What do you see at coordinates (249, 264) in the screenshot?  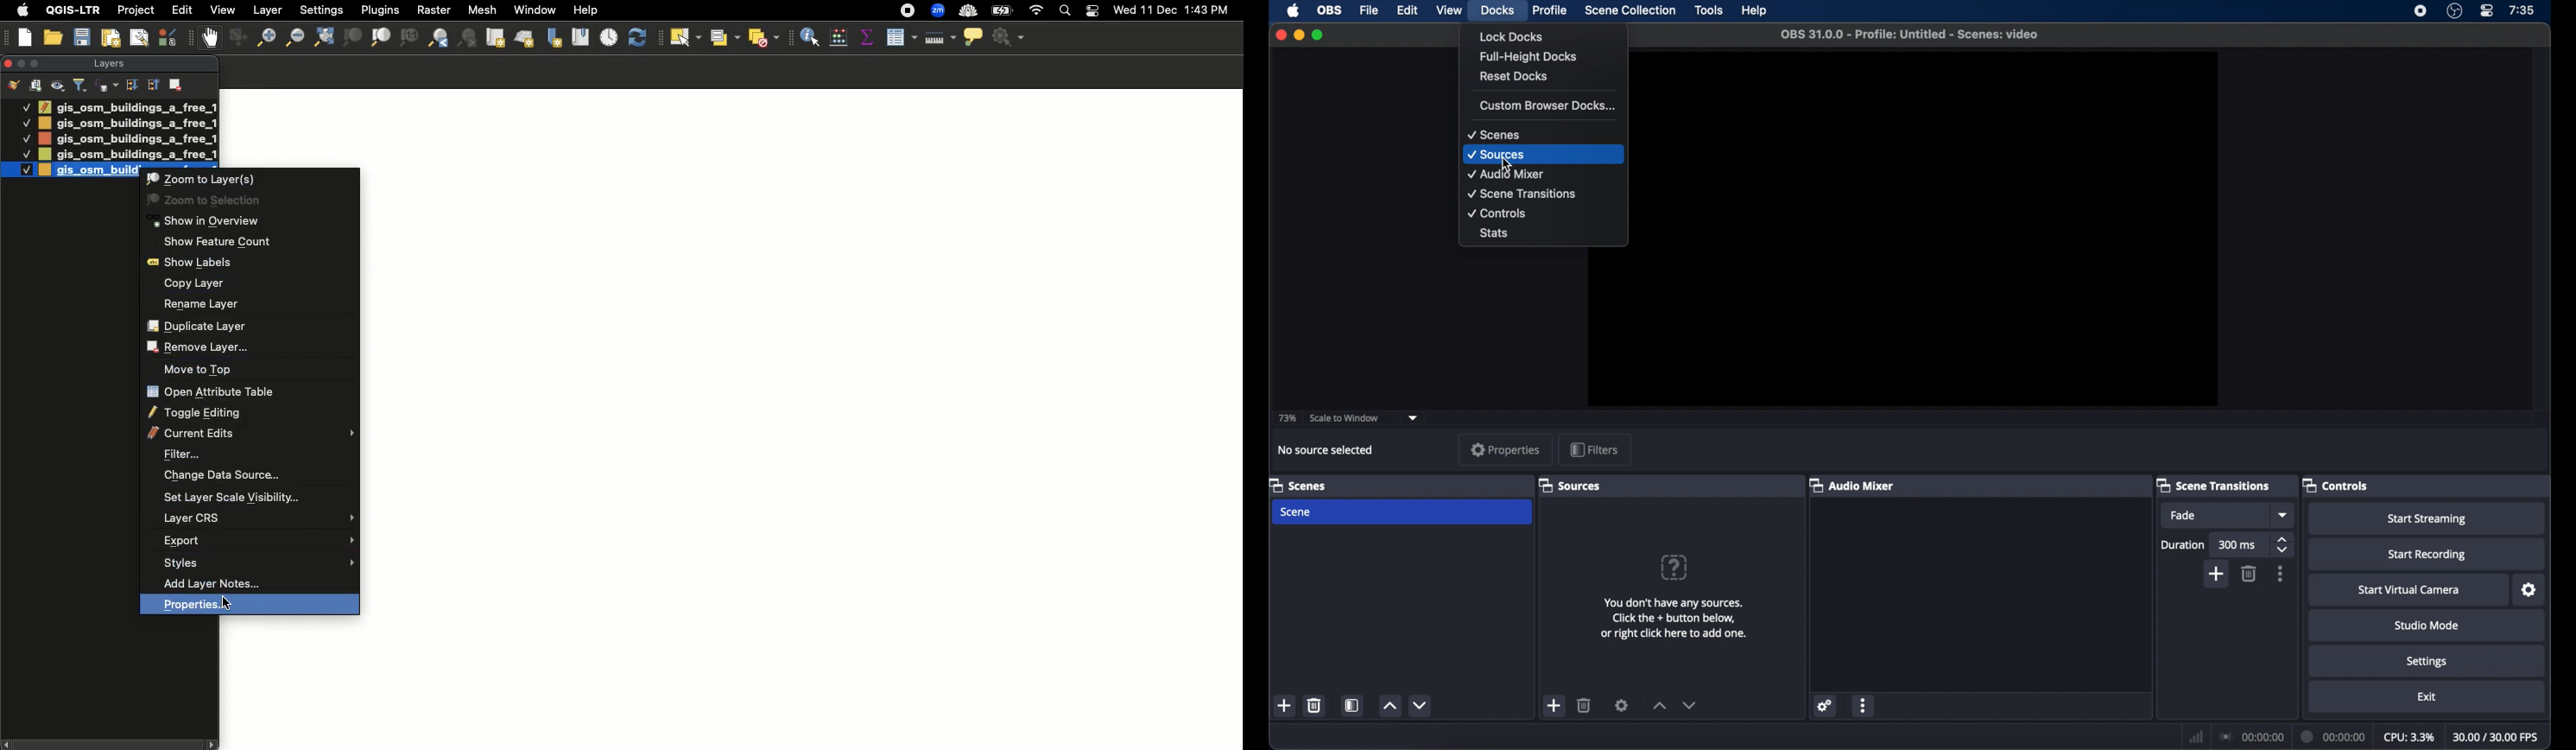 I see `Show labels` at bounding box center [249, 264].